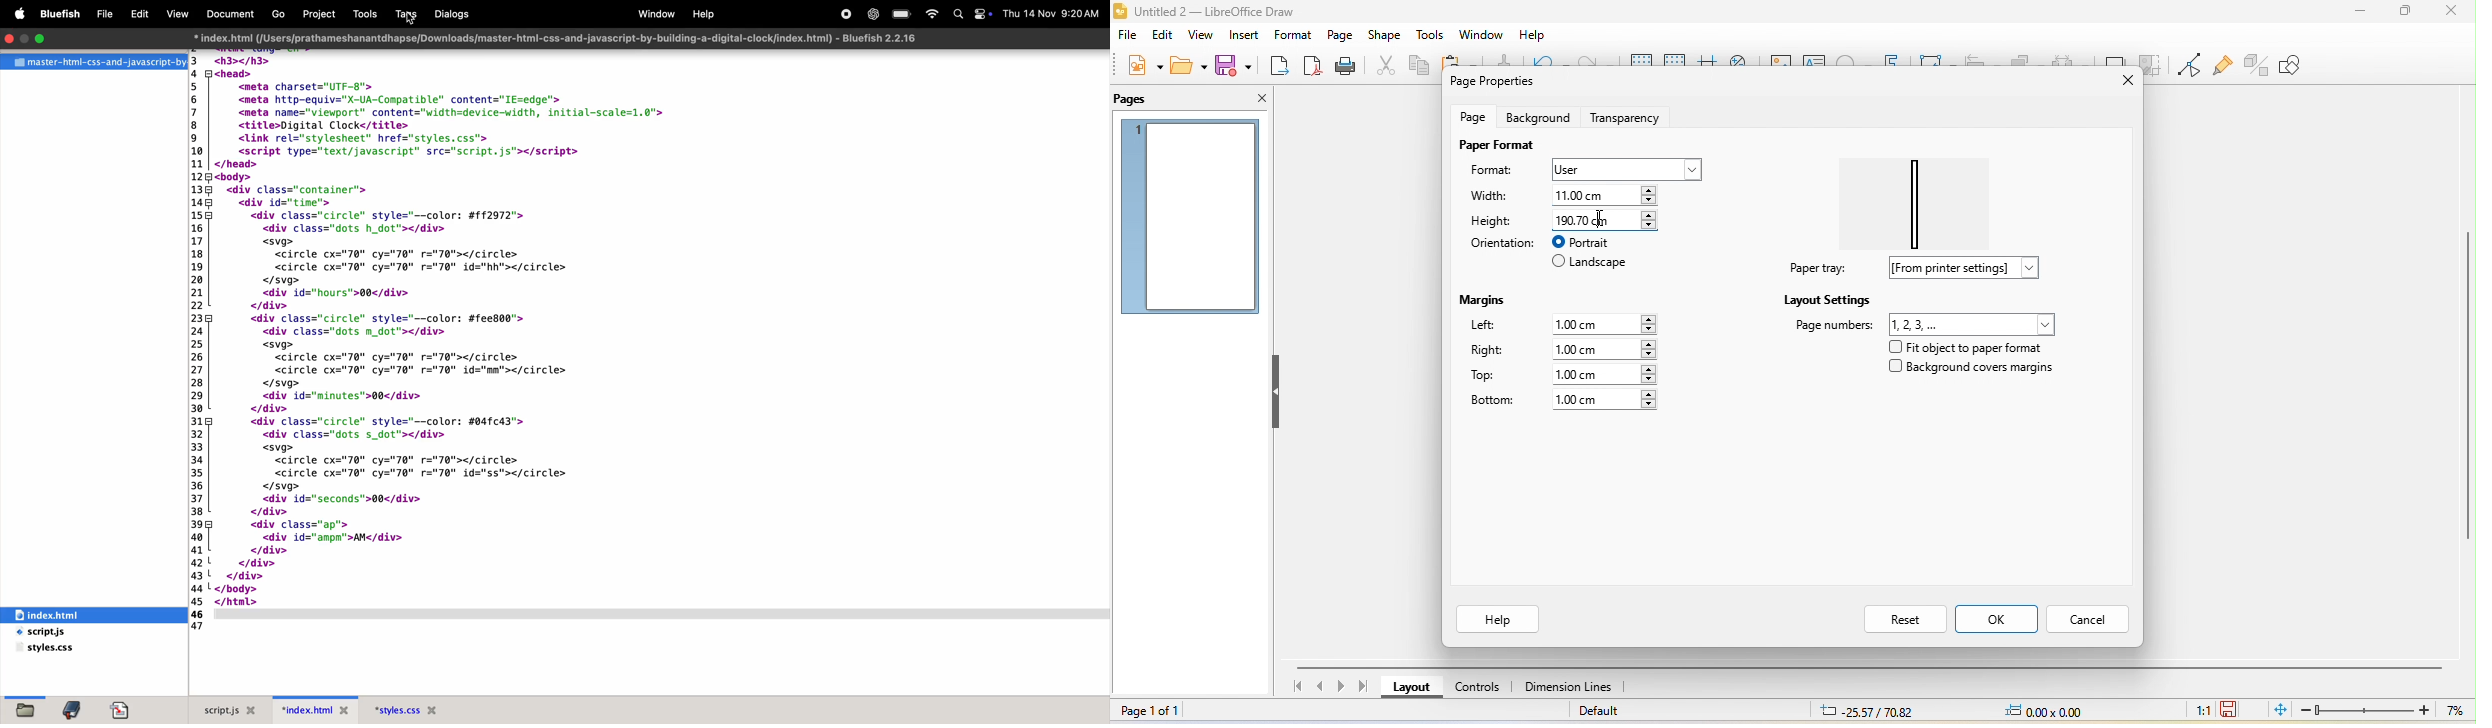  I want to click on apple menu, so click(22, 15).